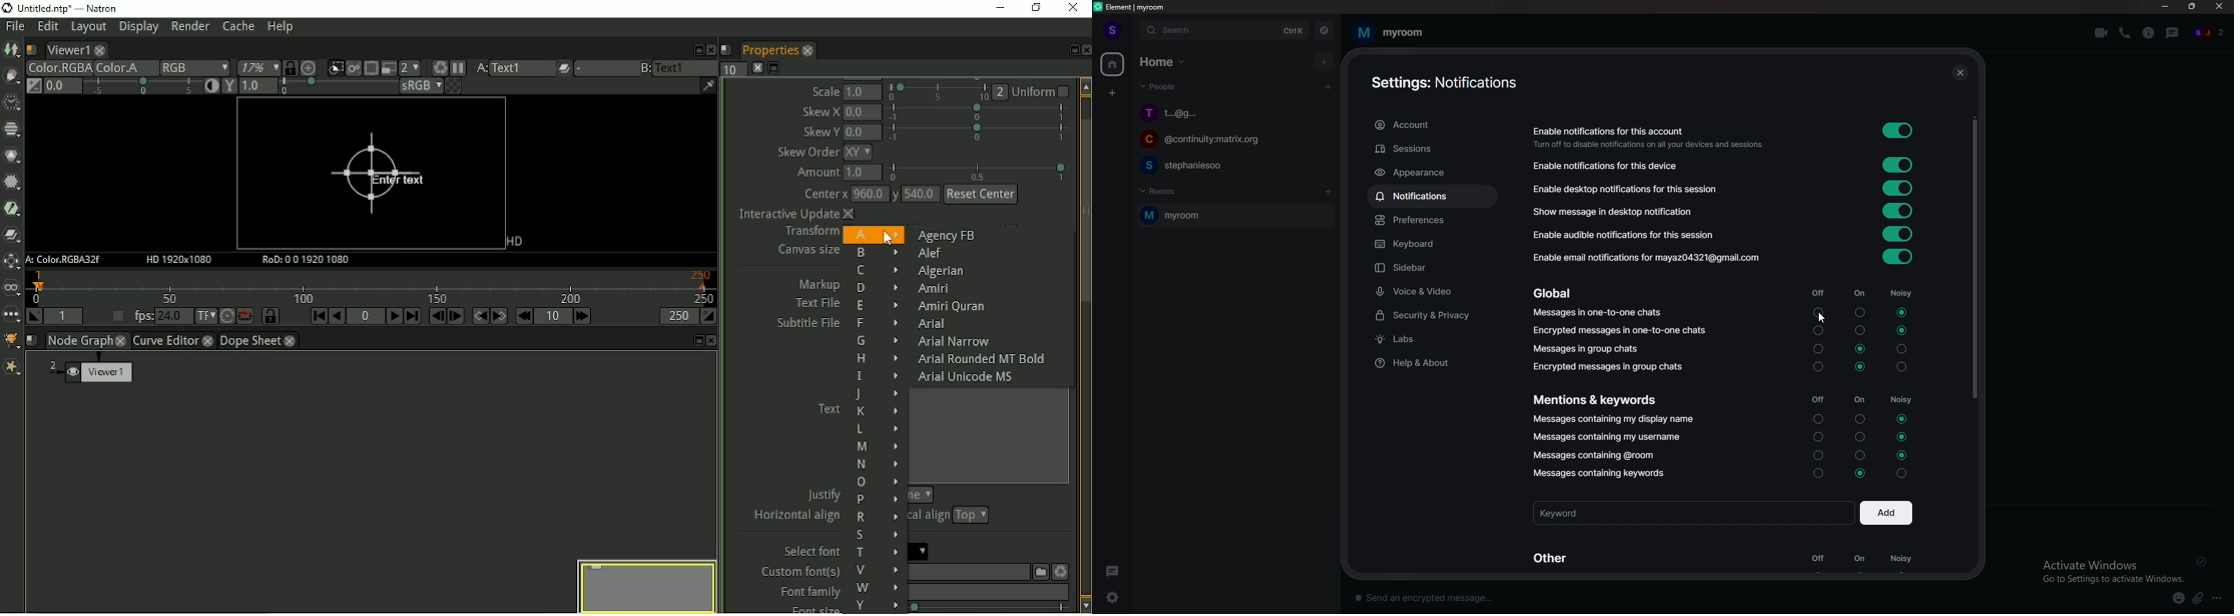 The width and height of the screenshot is (2240, 616). What do you see at coordinates (2179, 599) in the screenshot?
I see `emoji` at bounding box center [2179, 599].